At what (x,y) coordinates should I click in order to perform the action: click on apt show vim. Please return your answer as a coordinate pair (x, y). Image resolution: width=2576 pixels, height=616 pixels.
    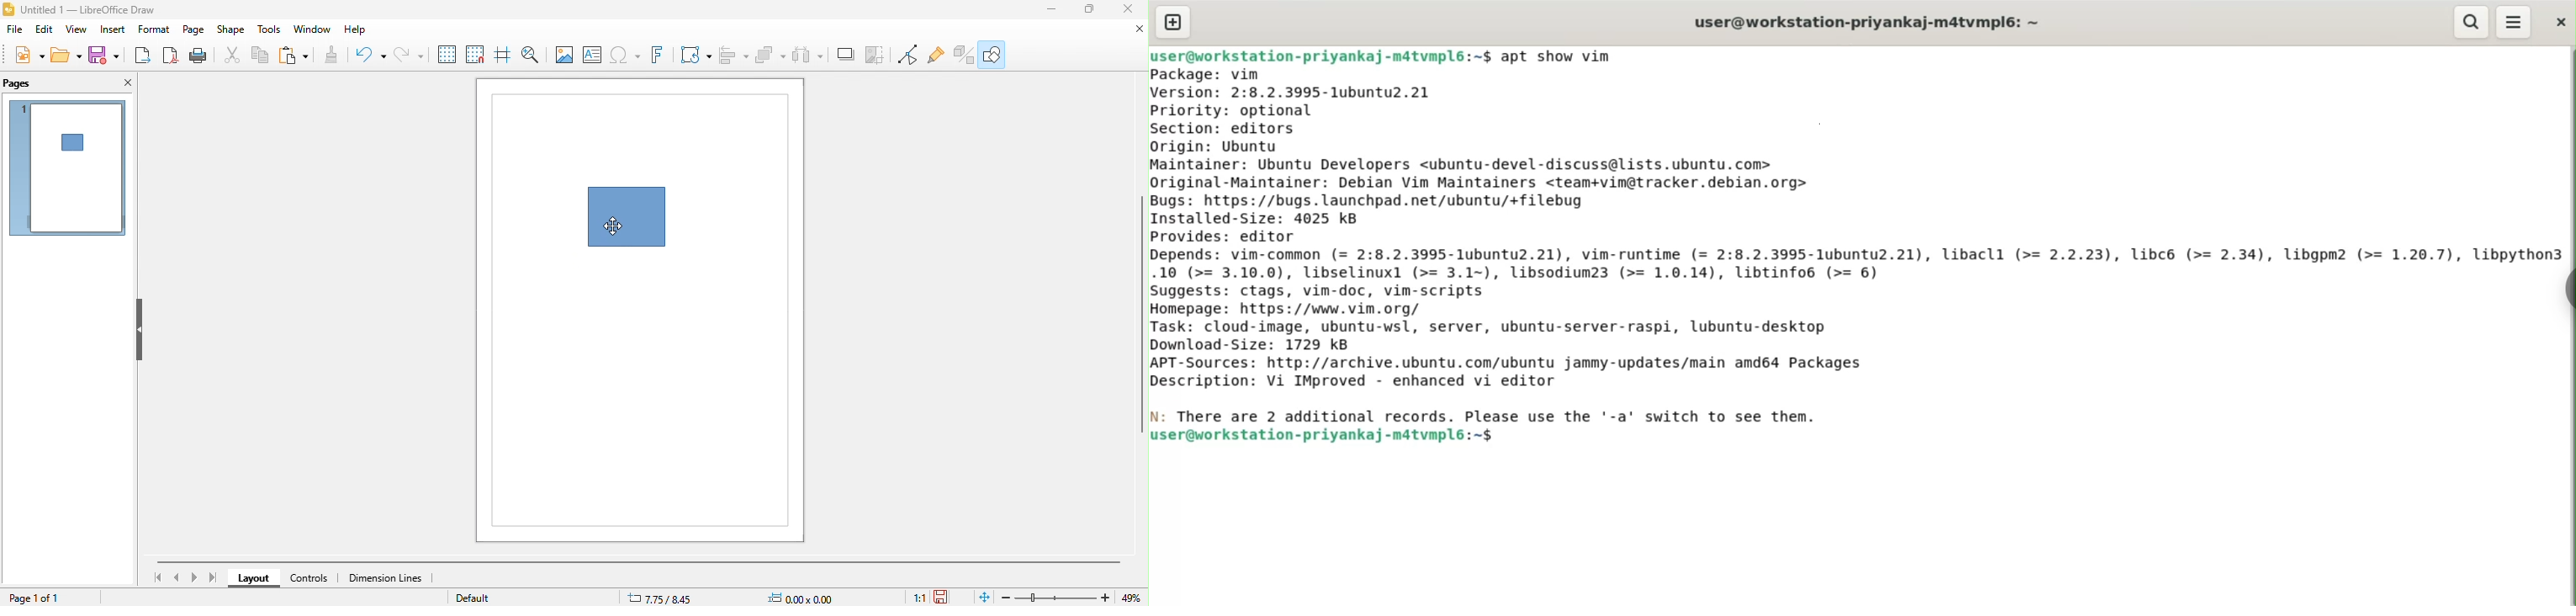
    Looking at the image, I should click on (1557, 57).